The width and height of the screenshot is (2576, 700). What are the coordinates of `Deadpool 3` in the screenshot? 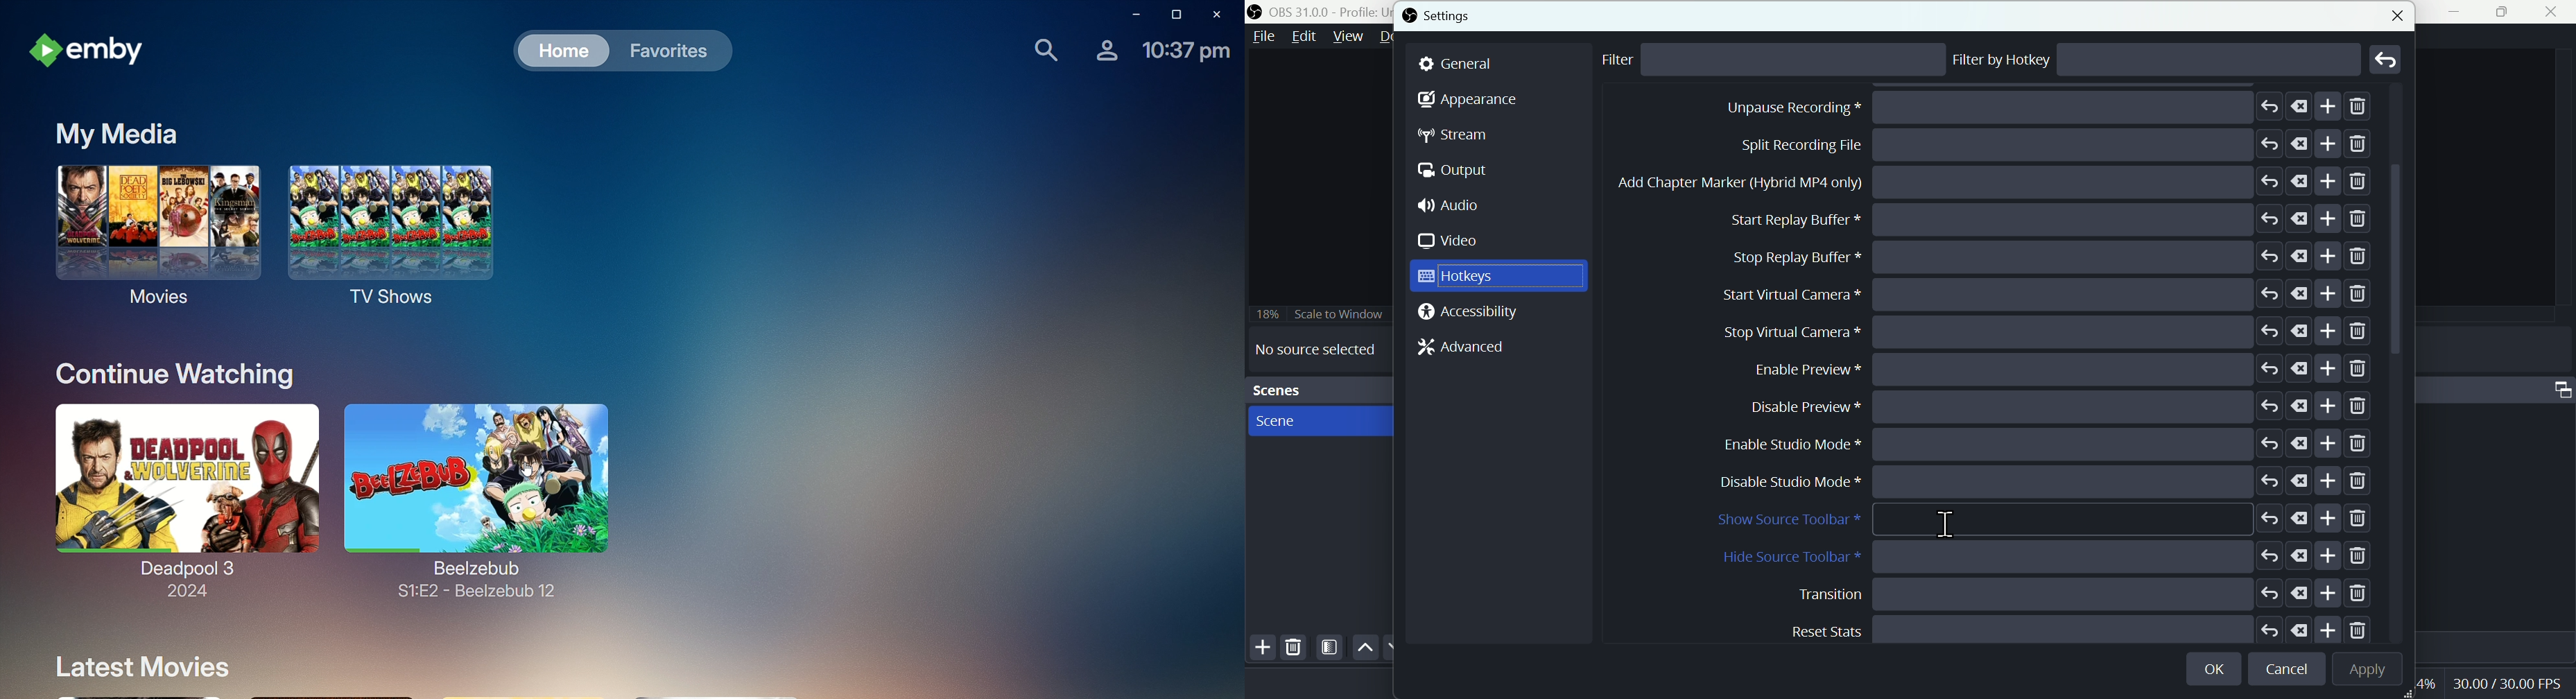 It's located at (182, 489).